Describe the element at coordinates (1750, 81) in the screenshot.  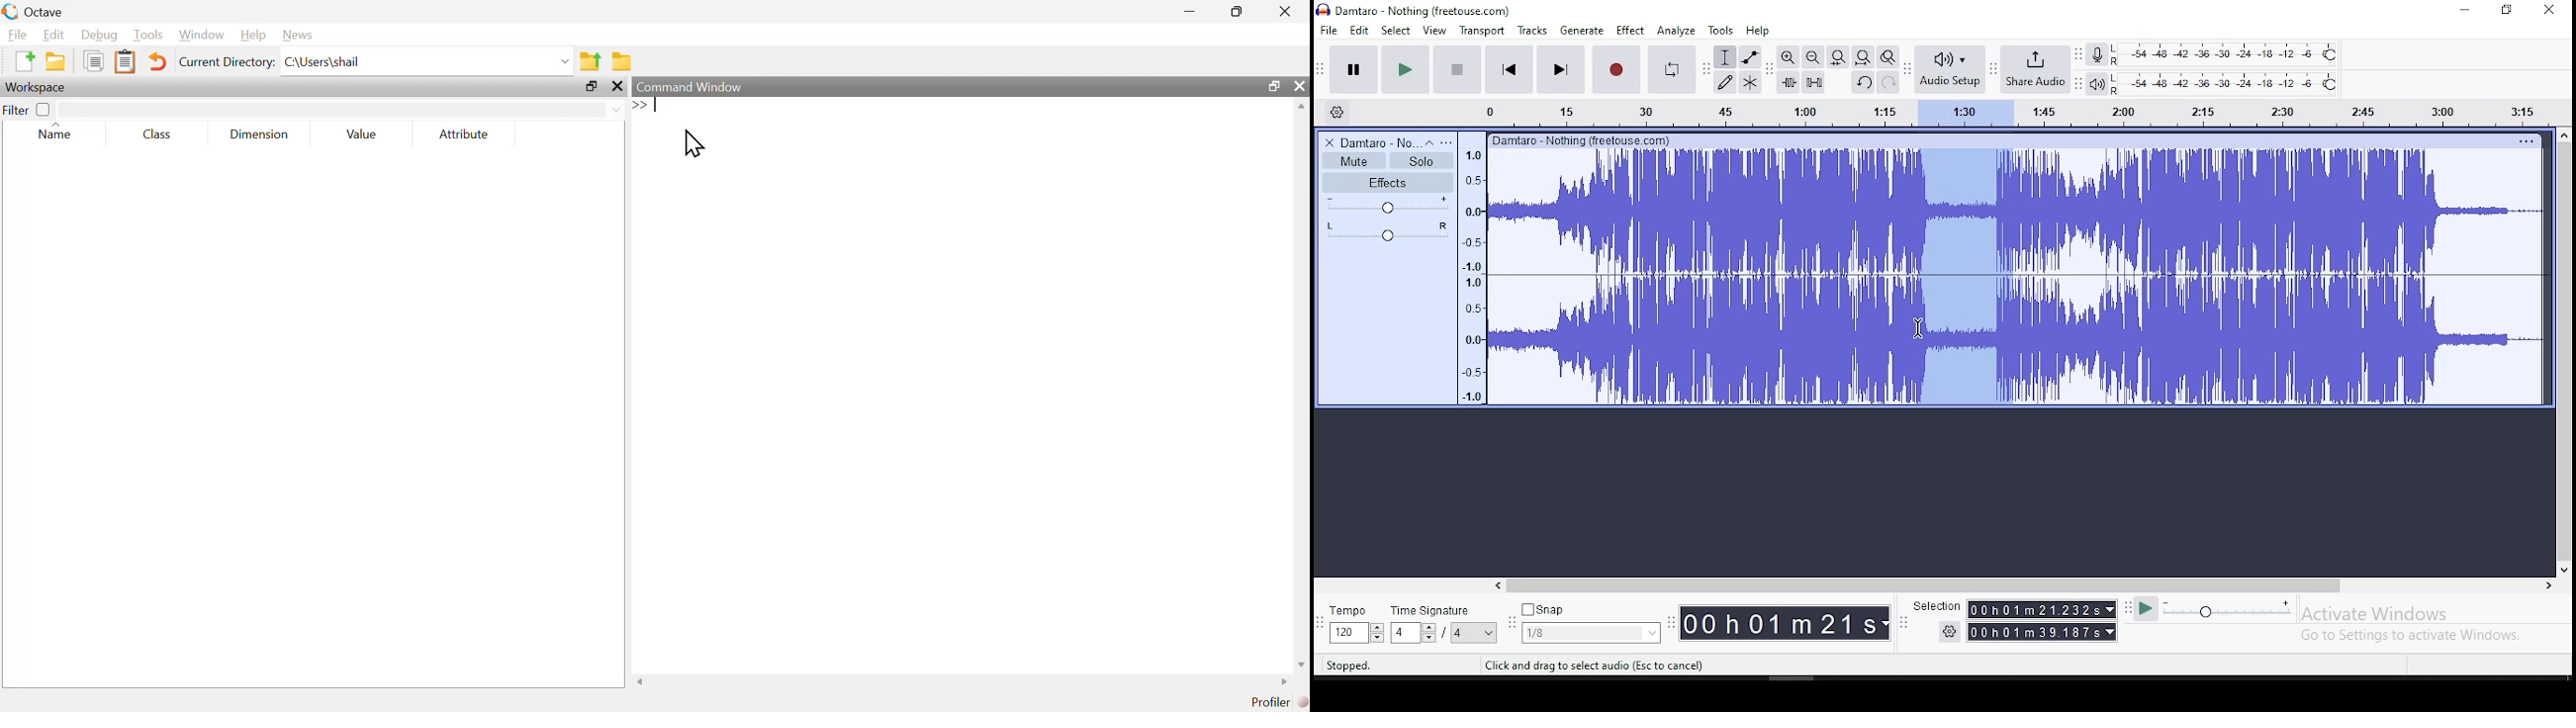
I see `multi tool` at that location.